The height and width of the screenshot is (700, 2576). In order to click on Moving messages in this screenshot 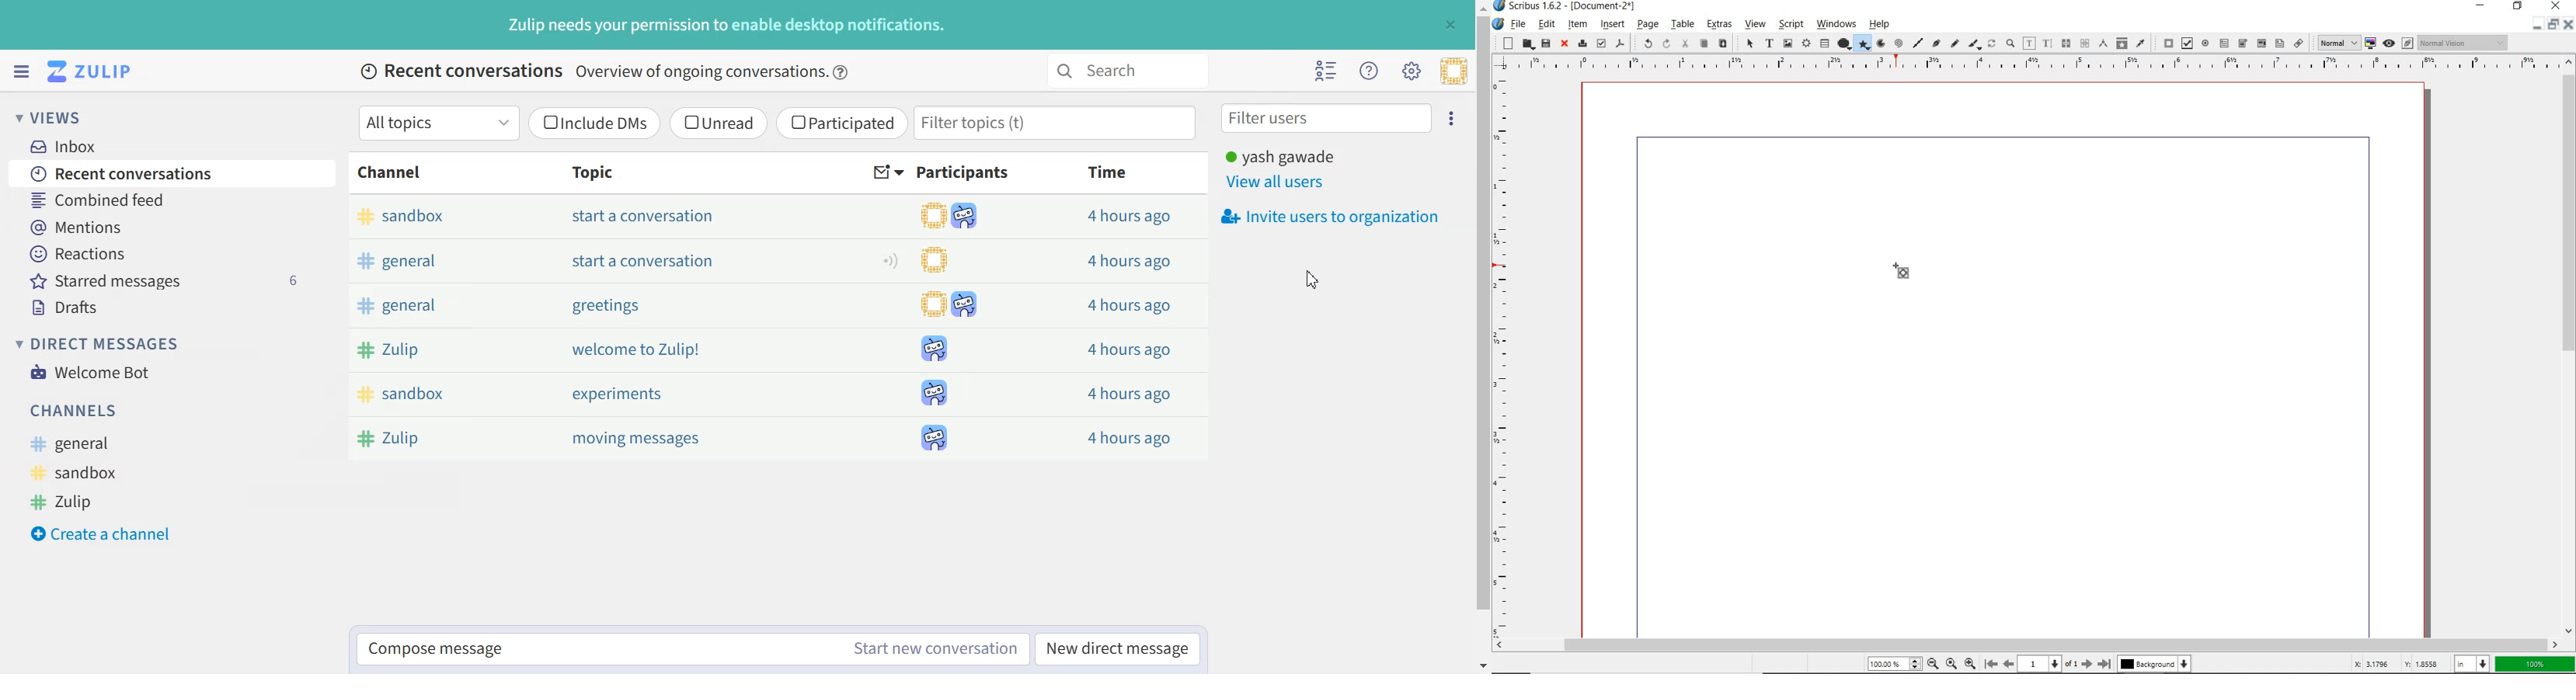, I will do `click(641, 439)`.